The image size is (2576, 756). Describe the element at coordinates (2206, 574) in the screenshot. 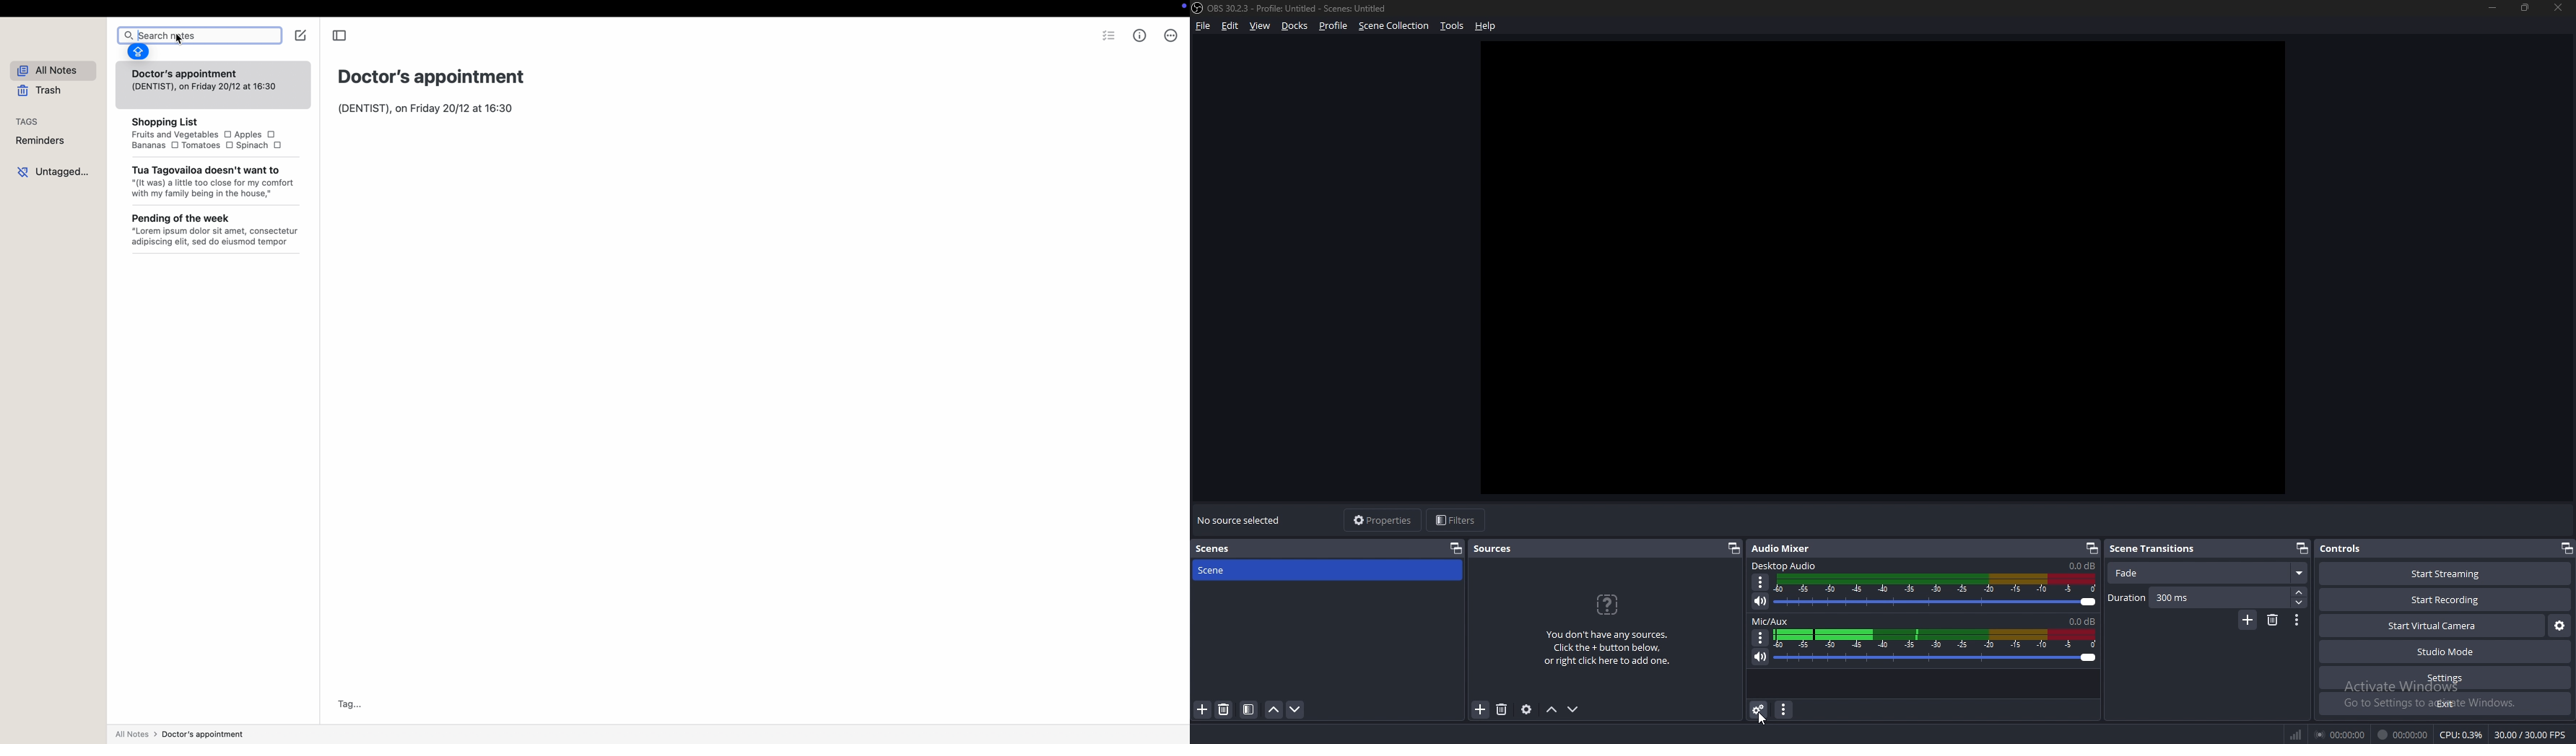

I see `fade` at that location.